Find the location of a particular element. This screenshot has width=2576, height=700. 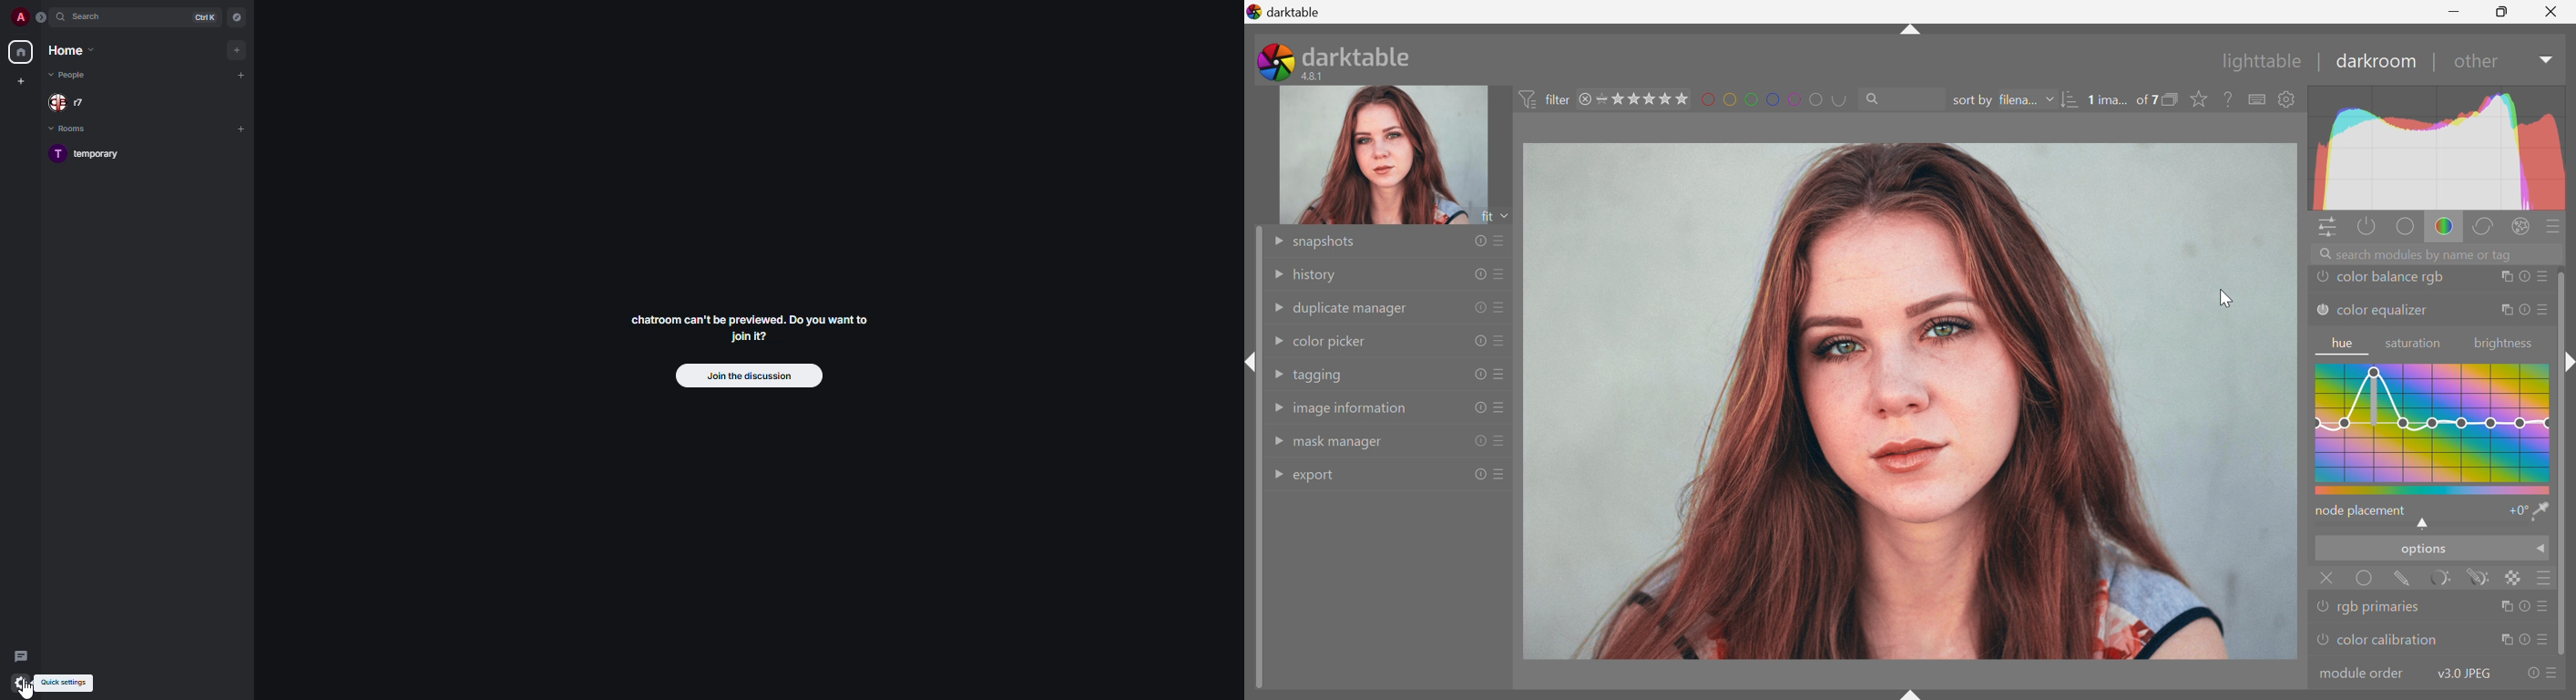

reset is located at coordinates (1480, 272).